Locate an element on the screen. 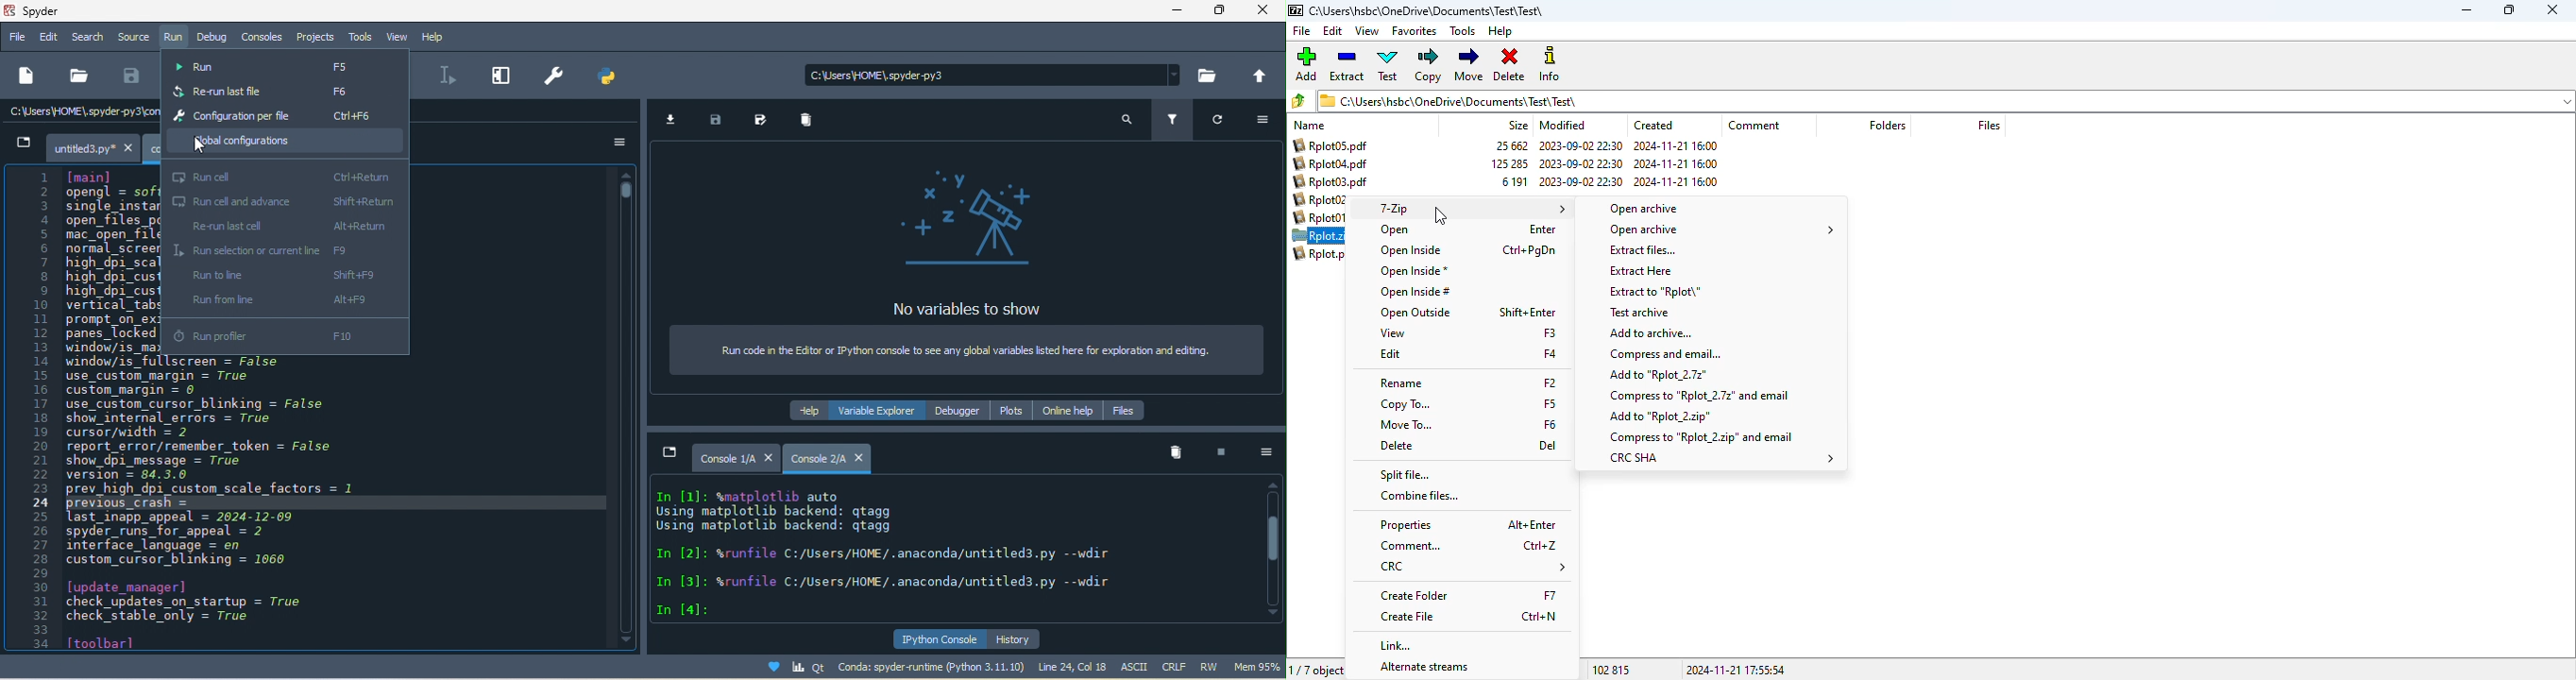 The image size is (2576, 700). run to line is located at coordinates (277, 277).